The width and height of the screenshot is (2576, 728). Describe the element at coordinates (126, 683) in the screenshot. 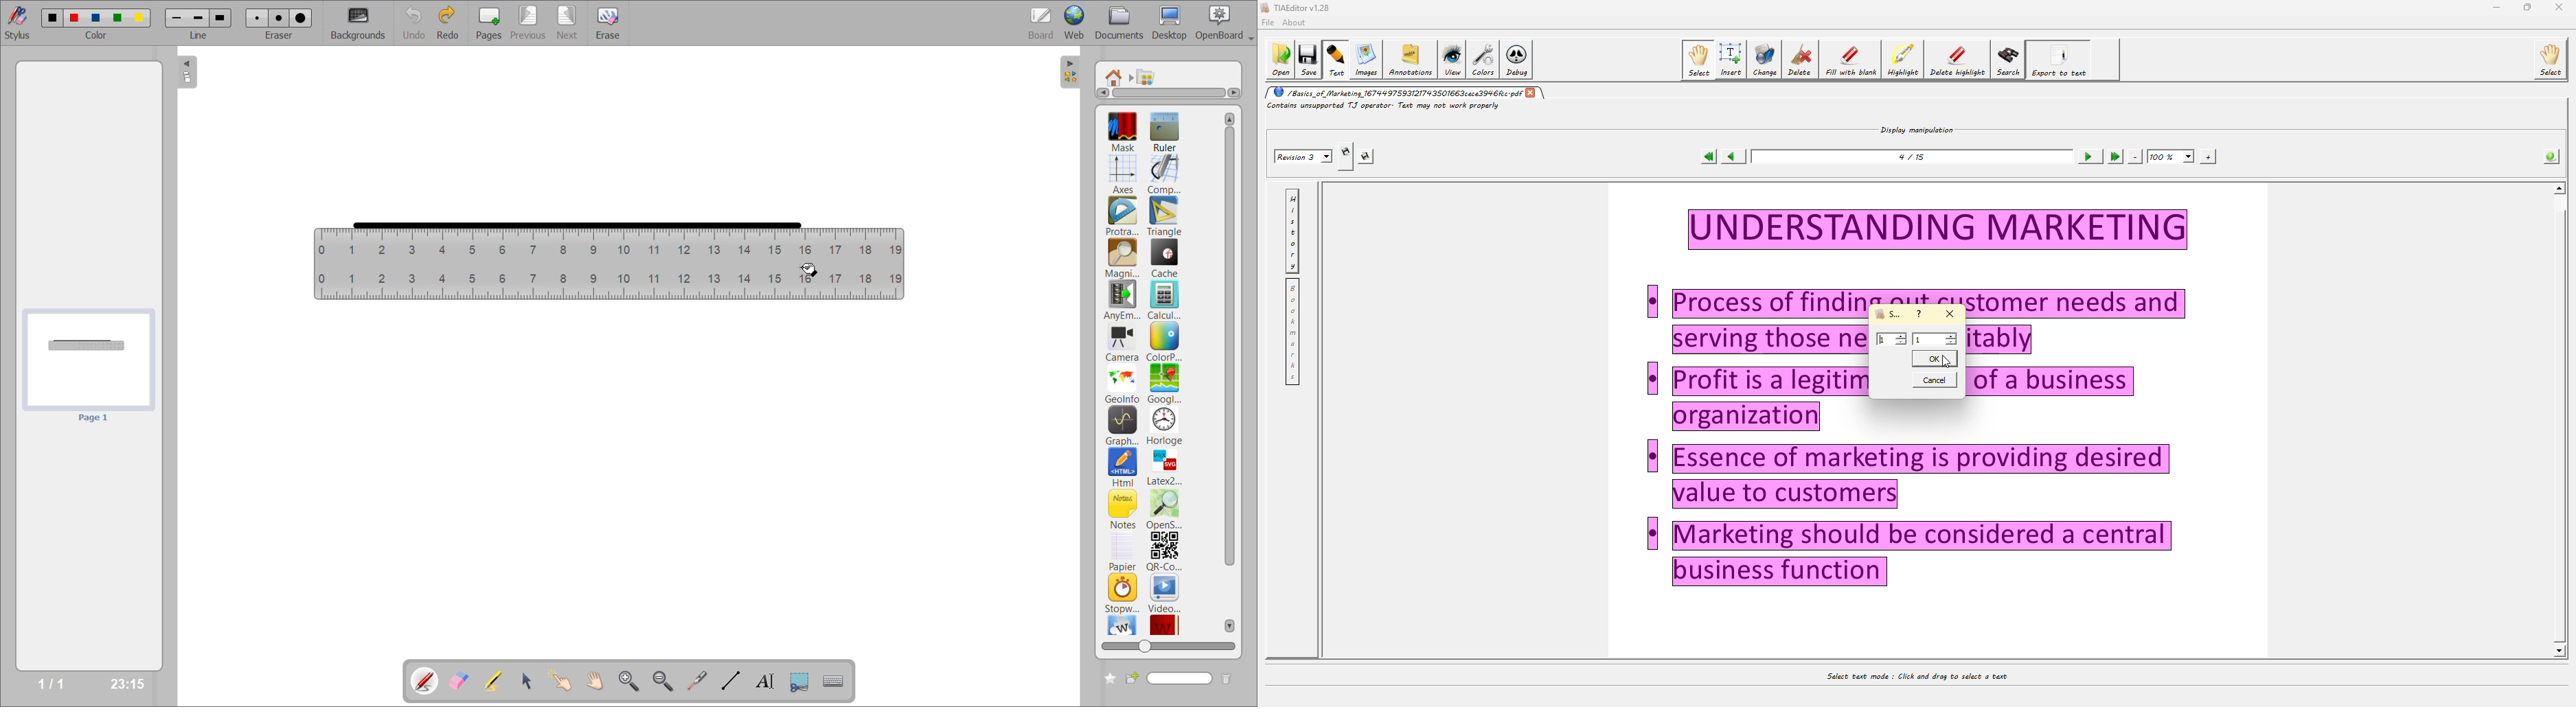

I see `23:15` at that location.